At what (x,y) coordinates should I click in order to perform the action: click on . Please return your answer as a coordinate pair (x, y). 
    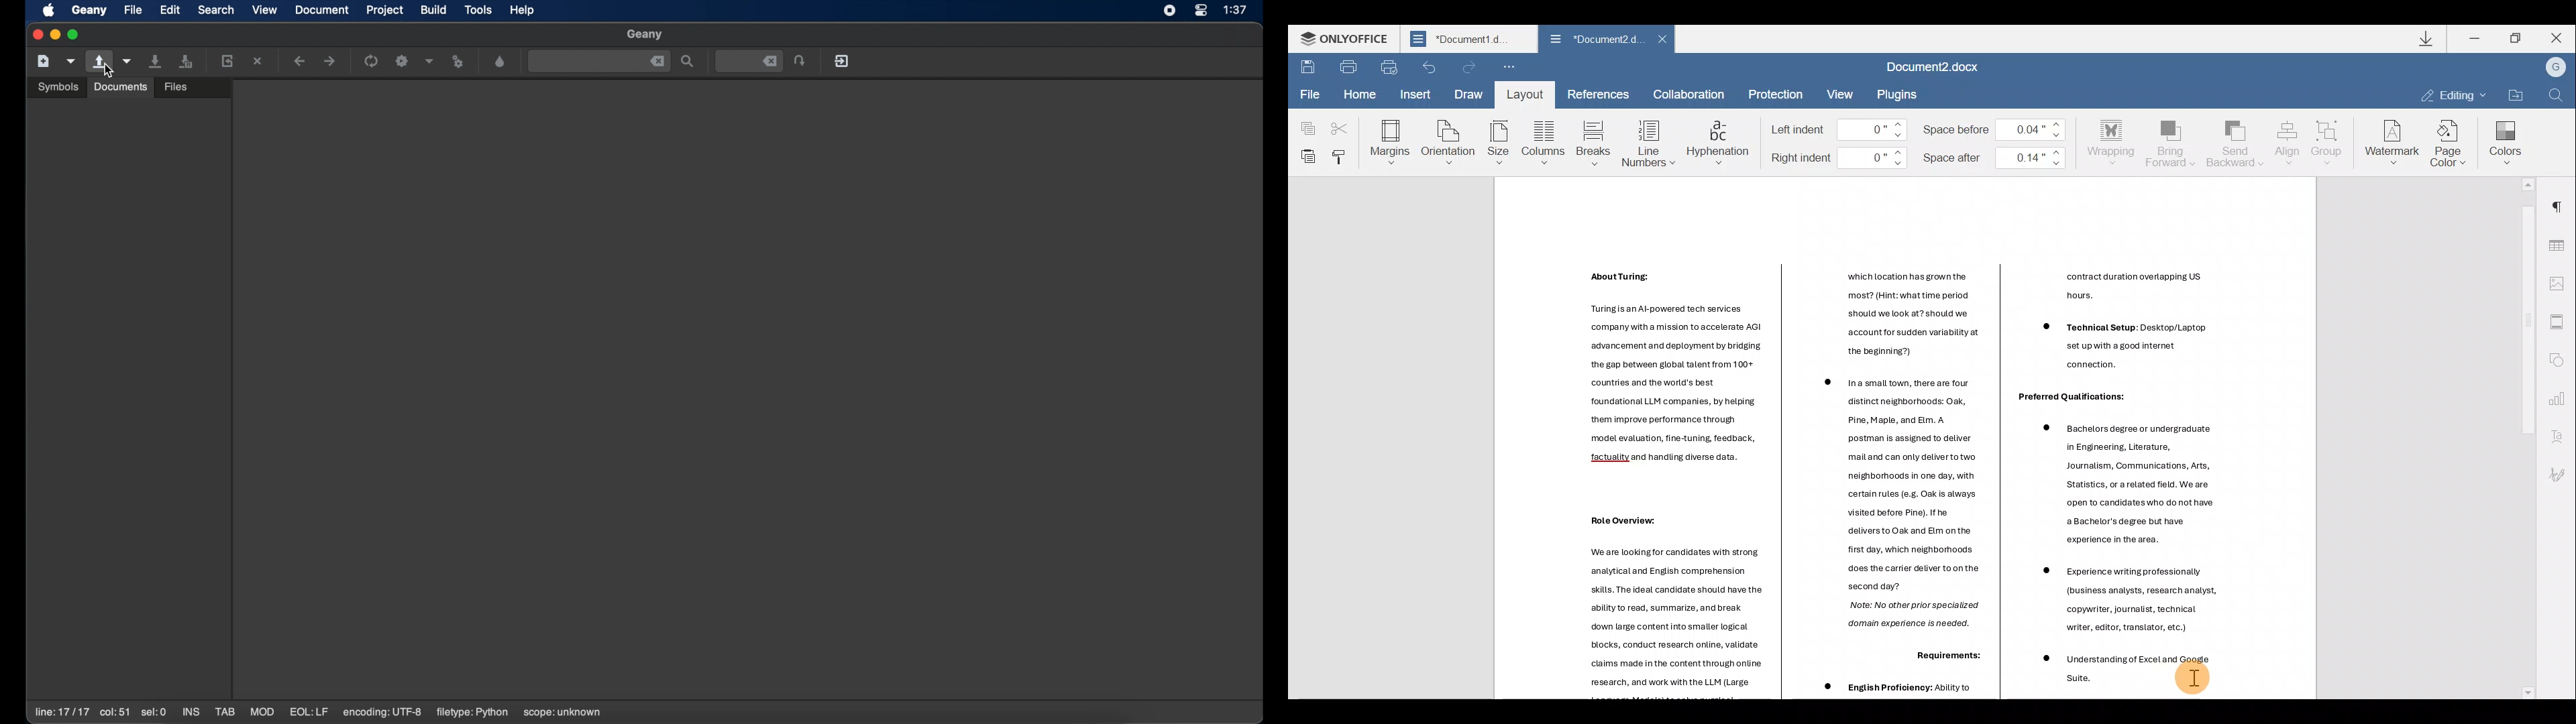
    Looking at the image, I should click on (1614, 276).